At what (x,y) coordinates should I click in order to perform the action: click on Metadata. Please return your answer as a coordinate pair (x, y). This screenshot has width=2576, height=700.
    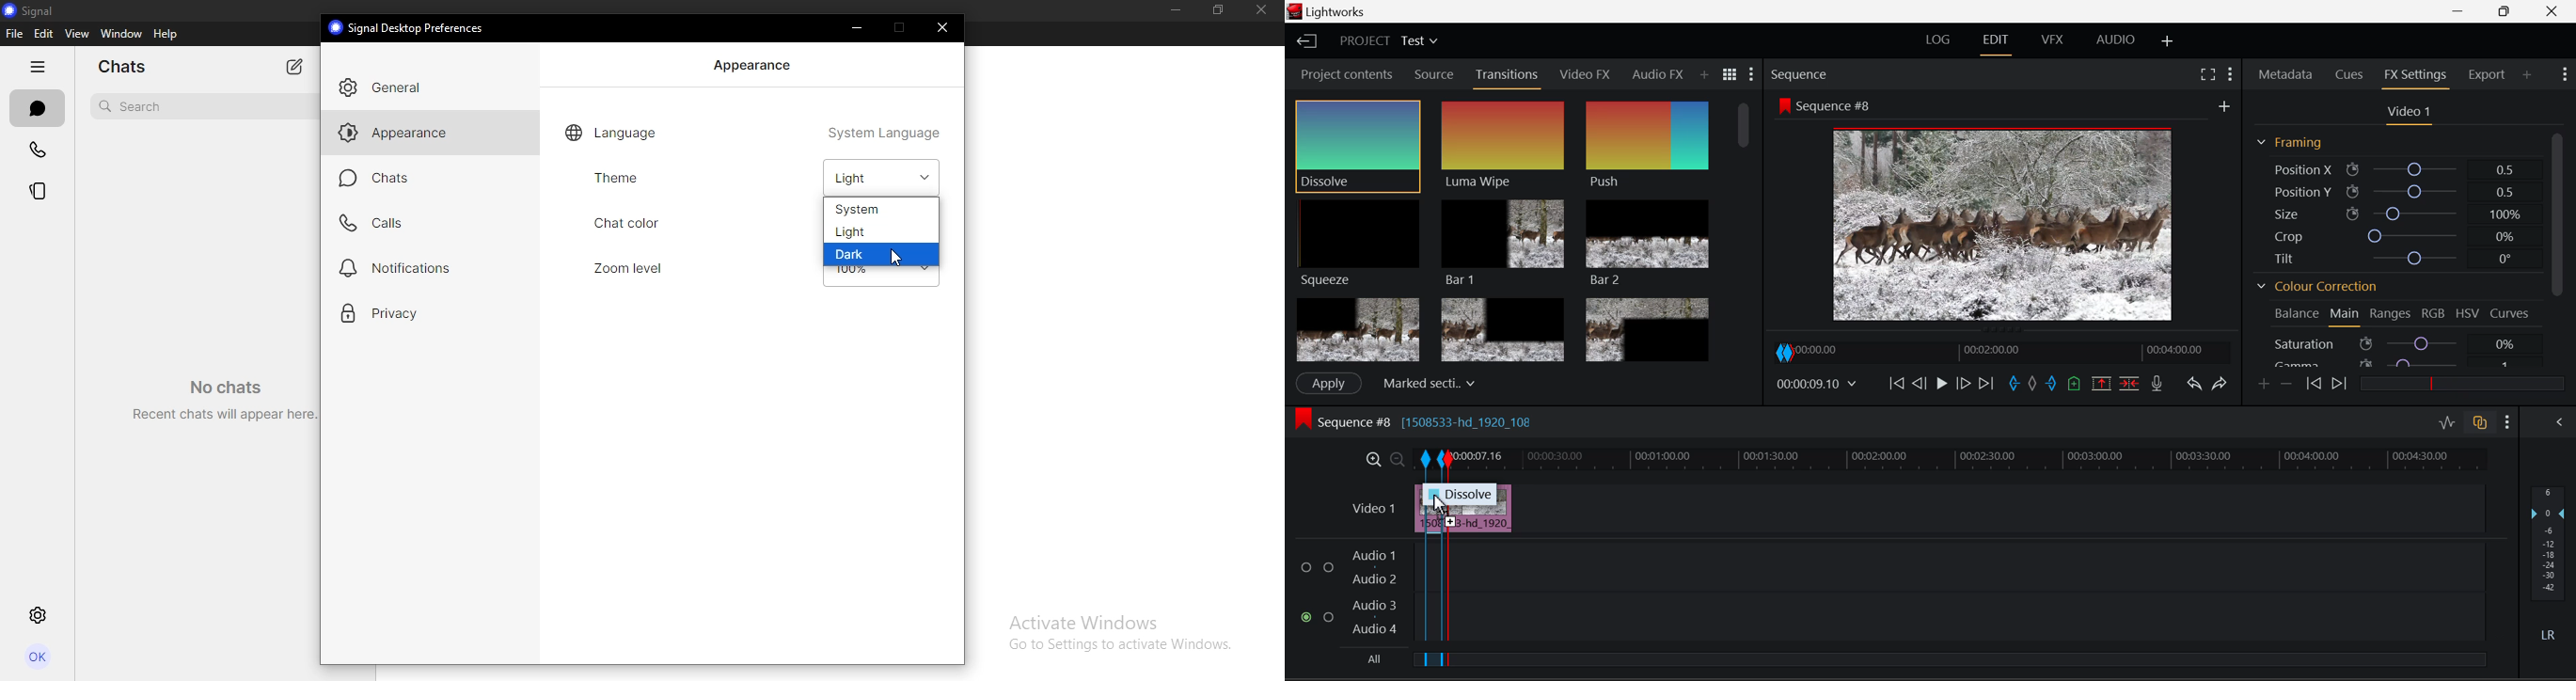
    Looking at the image, I should click on (2286, 75).